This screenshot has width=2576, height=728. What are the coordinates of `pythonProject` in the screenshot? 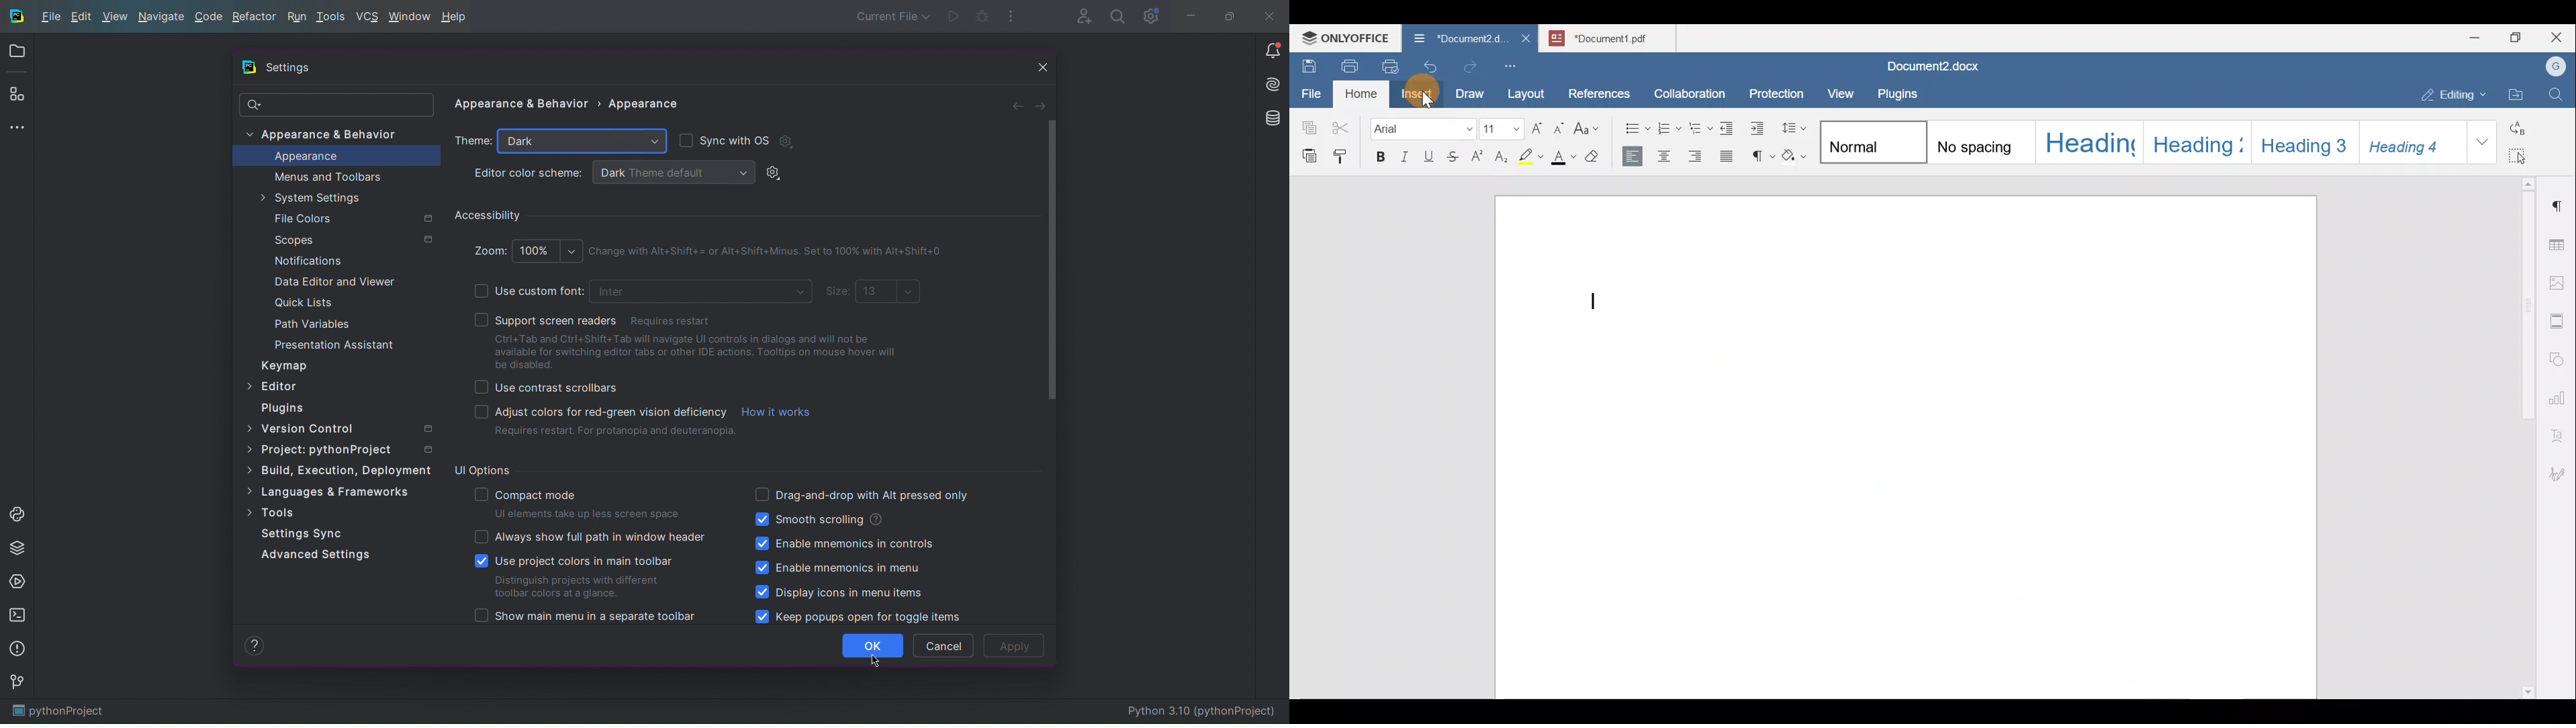 It's located at (59, 712).